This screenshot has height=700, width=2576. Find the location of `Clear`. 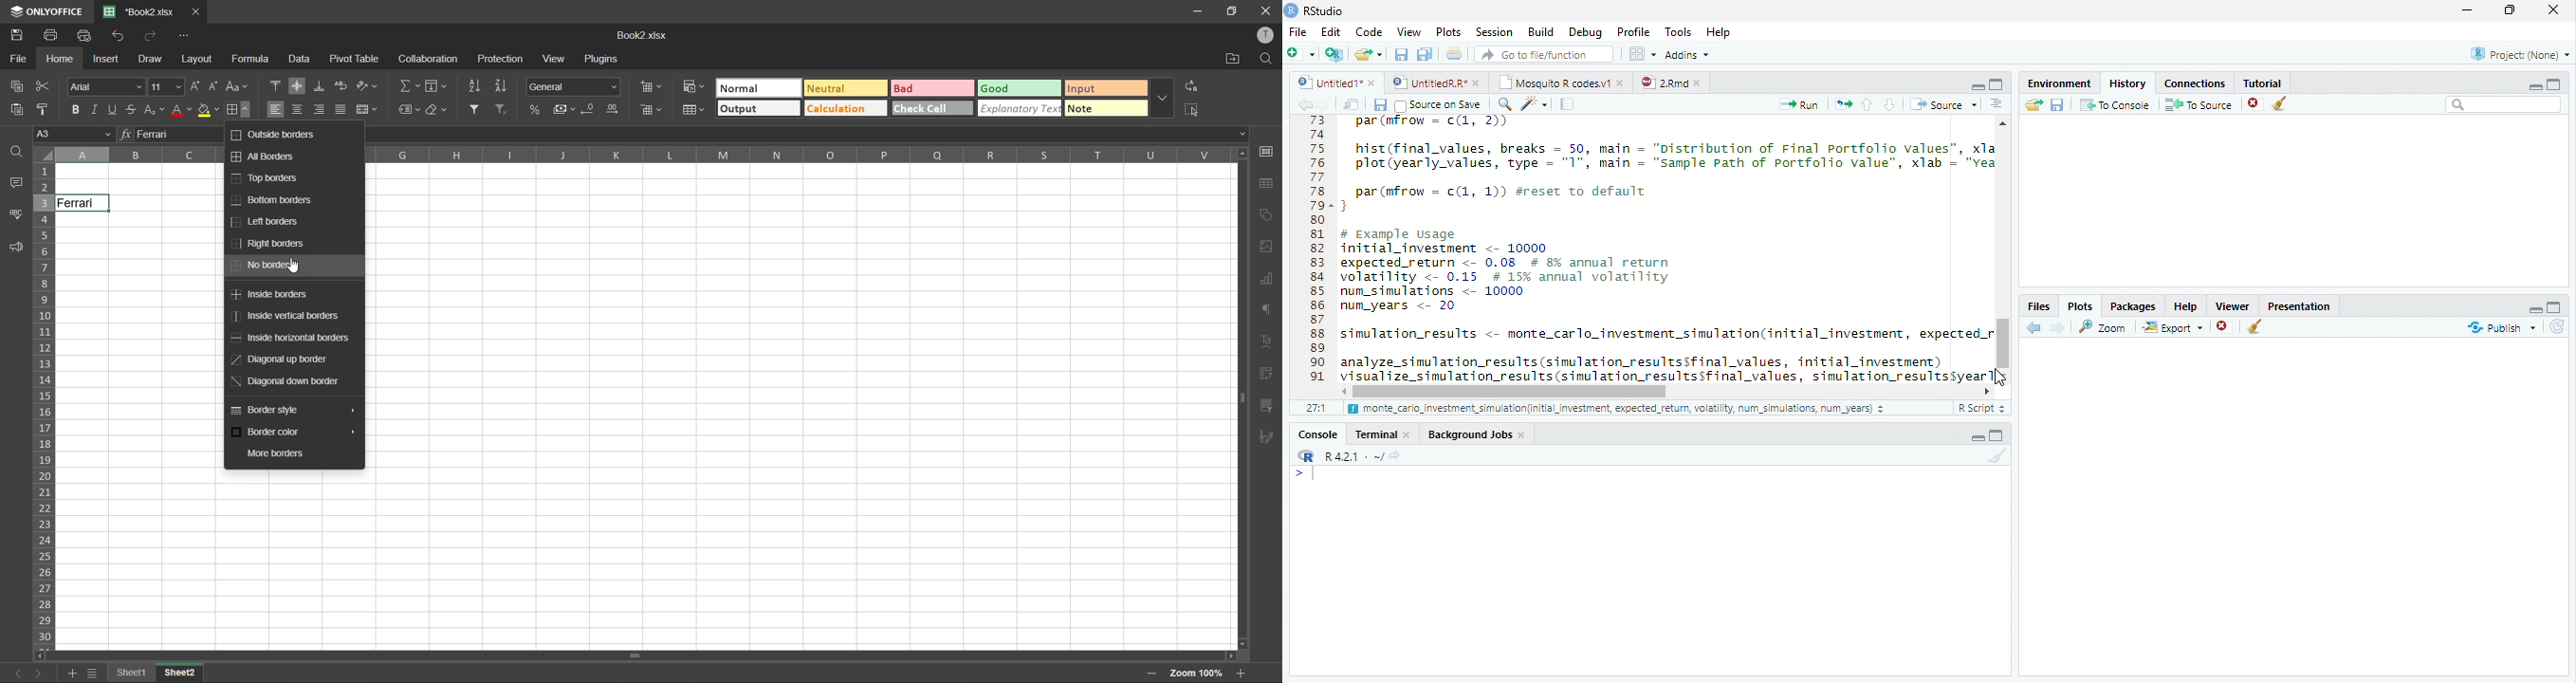

Clear is located at coordinates (1995, 456).